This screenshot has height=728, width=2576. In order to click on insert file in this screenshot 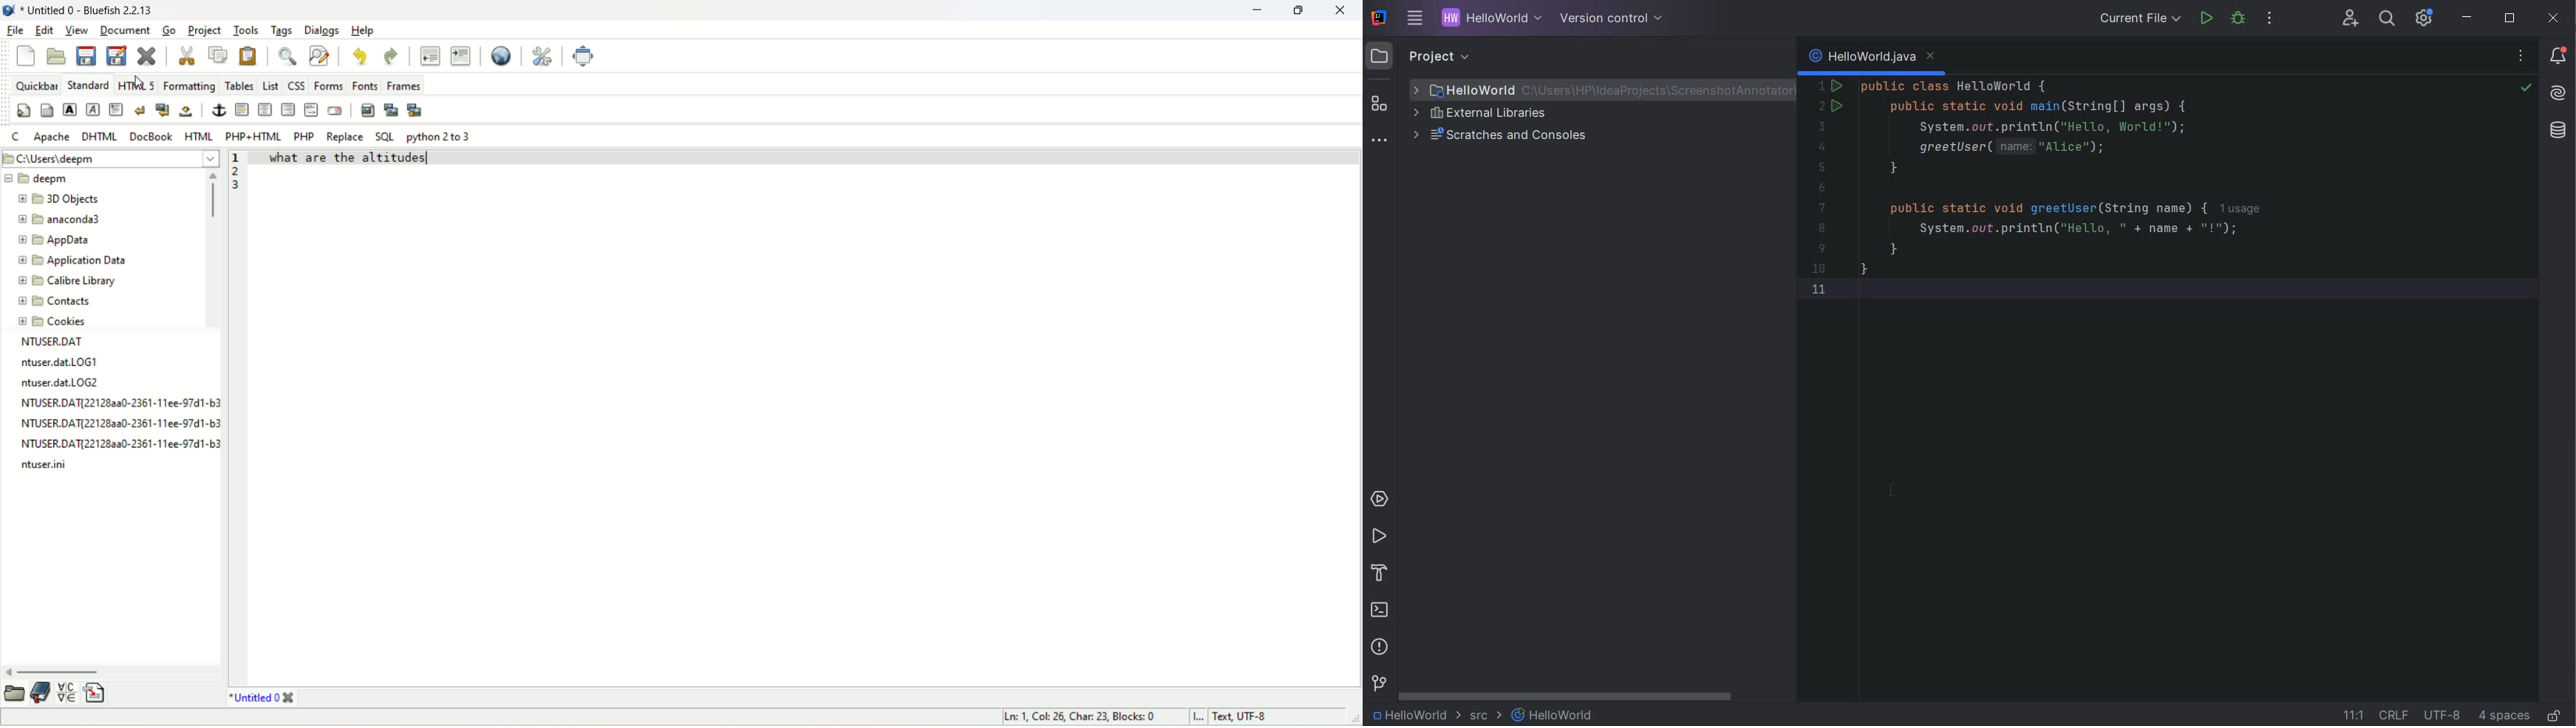, I will do `click(99, 693)`.